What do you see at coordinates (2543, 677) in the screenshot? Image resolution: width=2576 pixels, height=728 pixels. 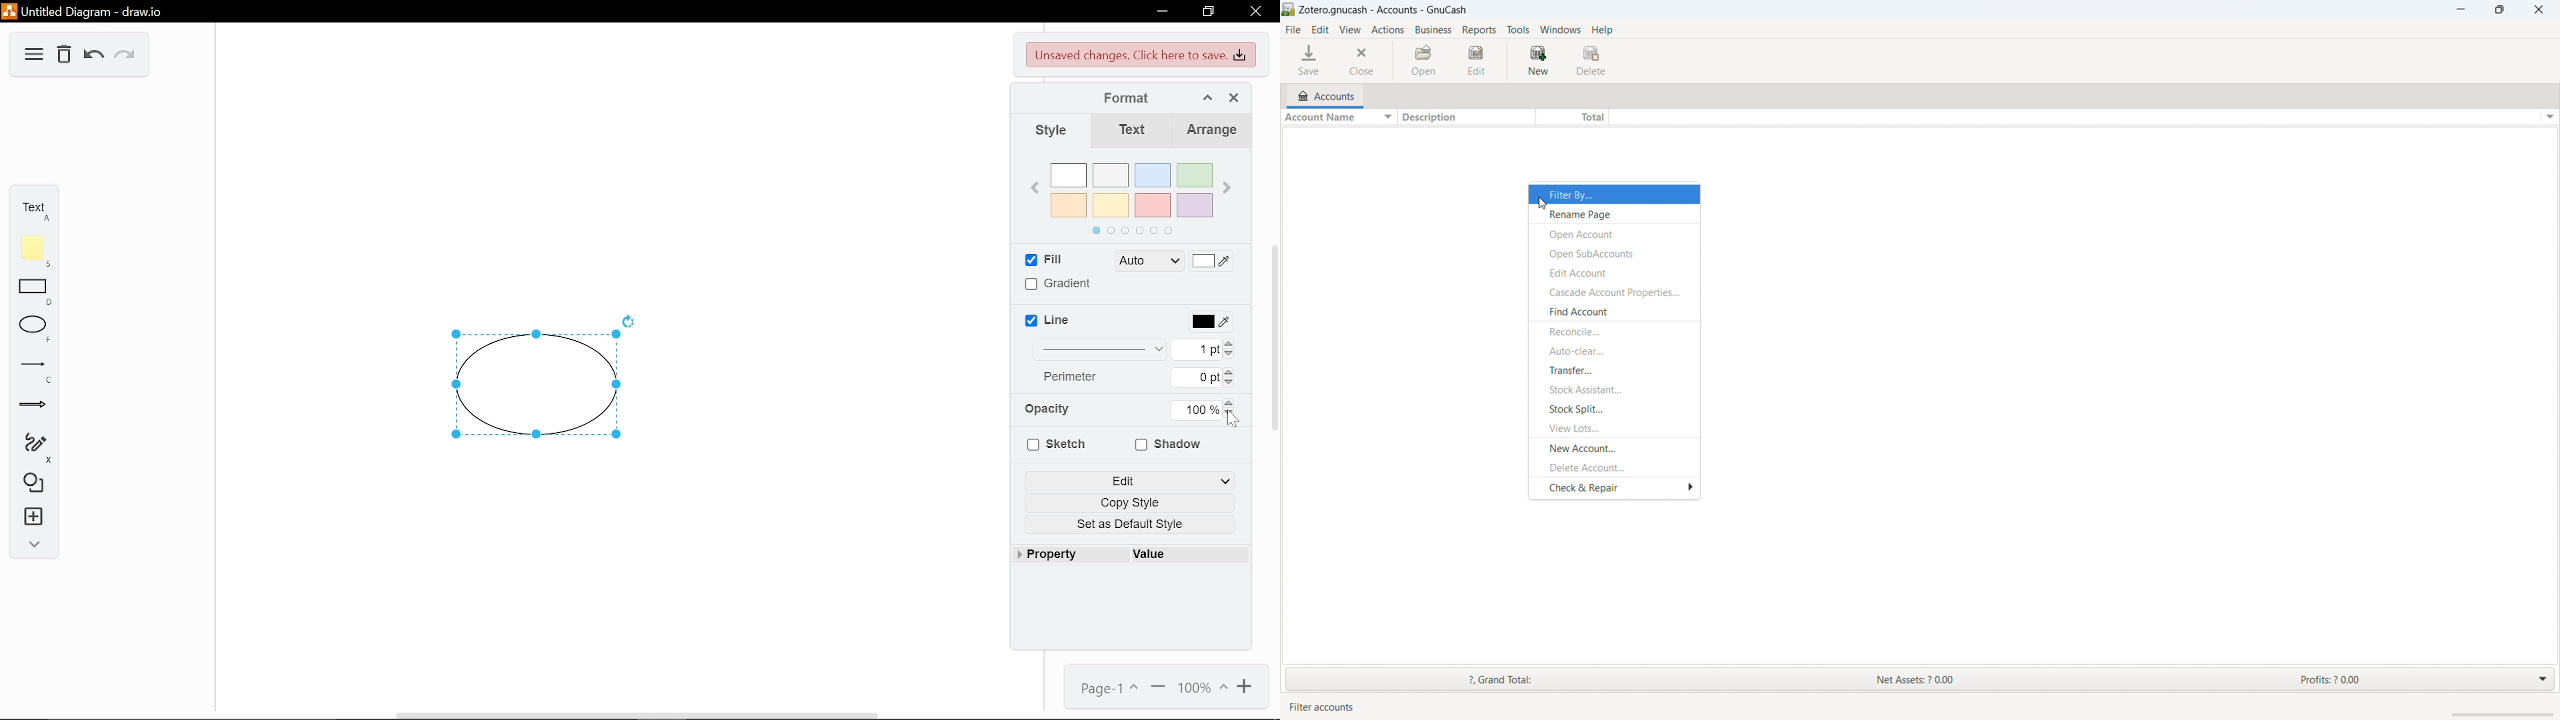 I see `drop down menu` at bounding box center [2543, 677].